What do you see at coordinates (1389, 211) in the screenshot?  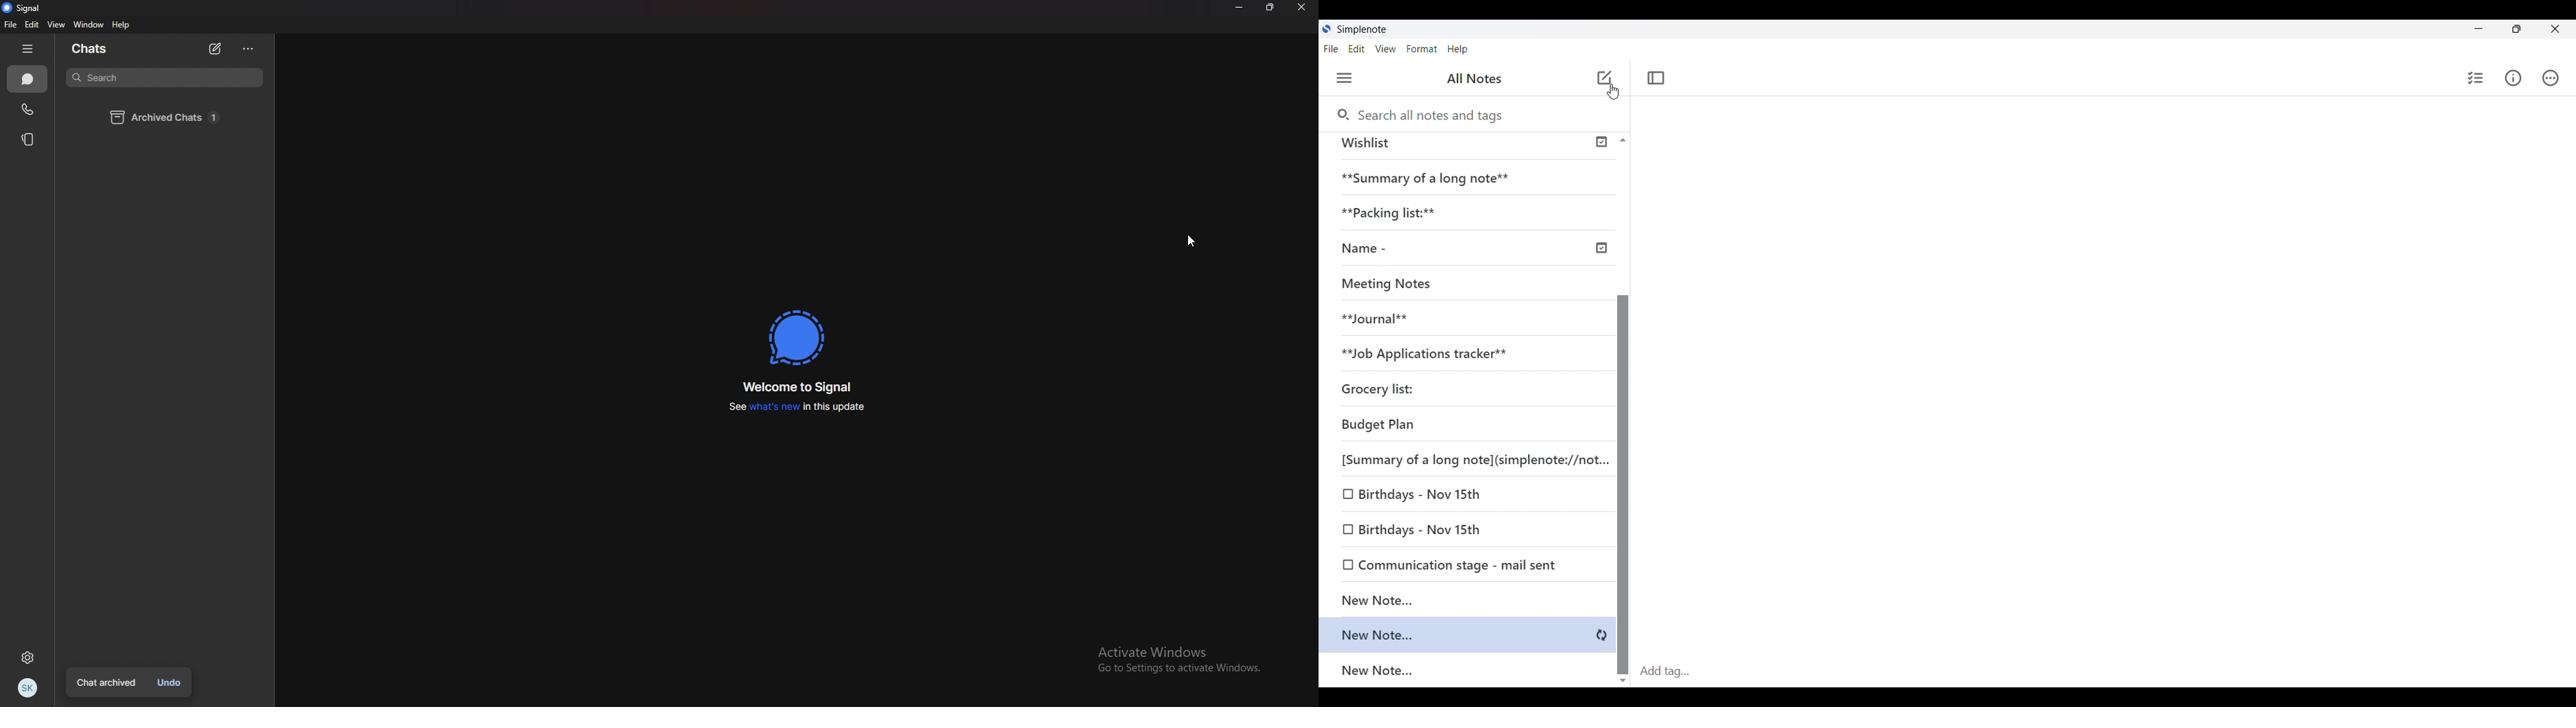 I see `**Packaging list:**` at bounding box center [1389, 211].